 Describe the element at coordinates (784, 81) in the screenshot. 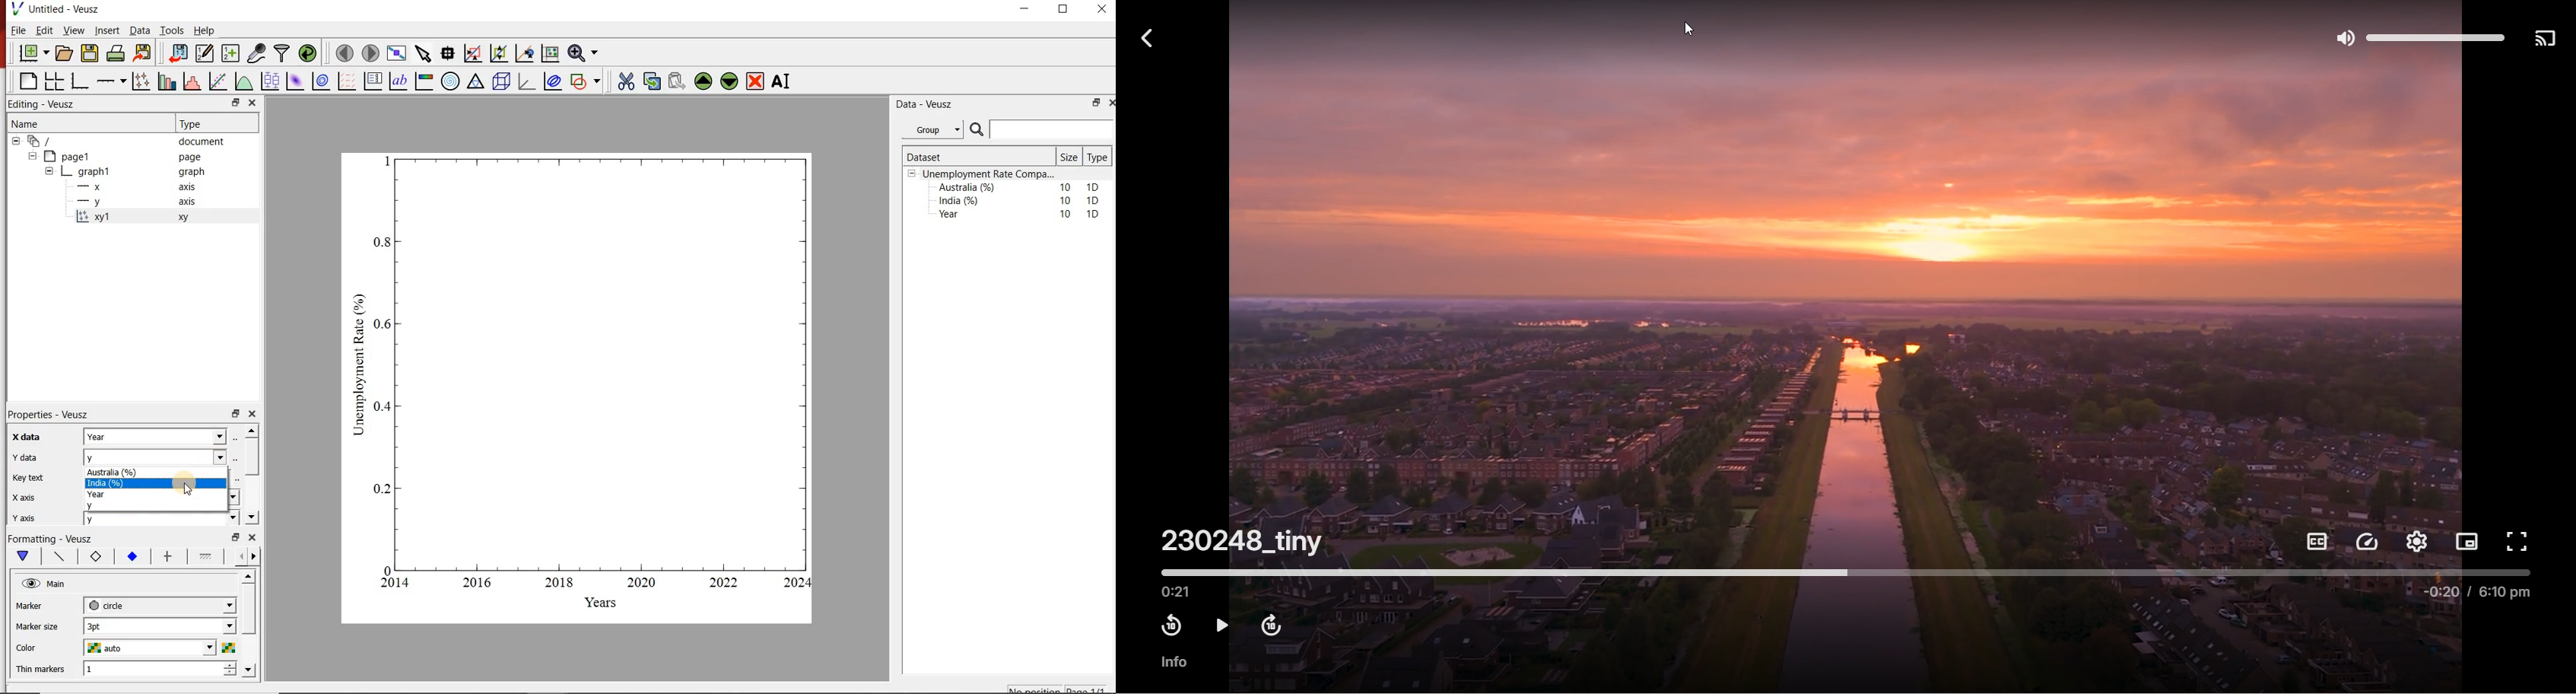

I see `rename the widgets` at that location.